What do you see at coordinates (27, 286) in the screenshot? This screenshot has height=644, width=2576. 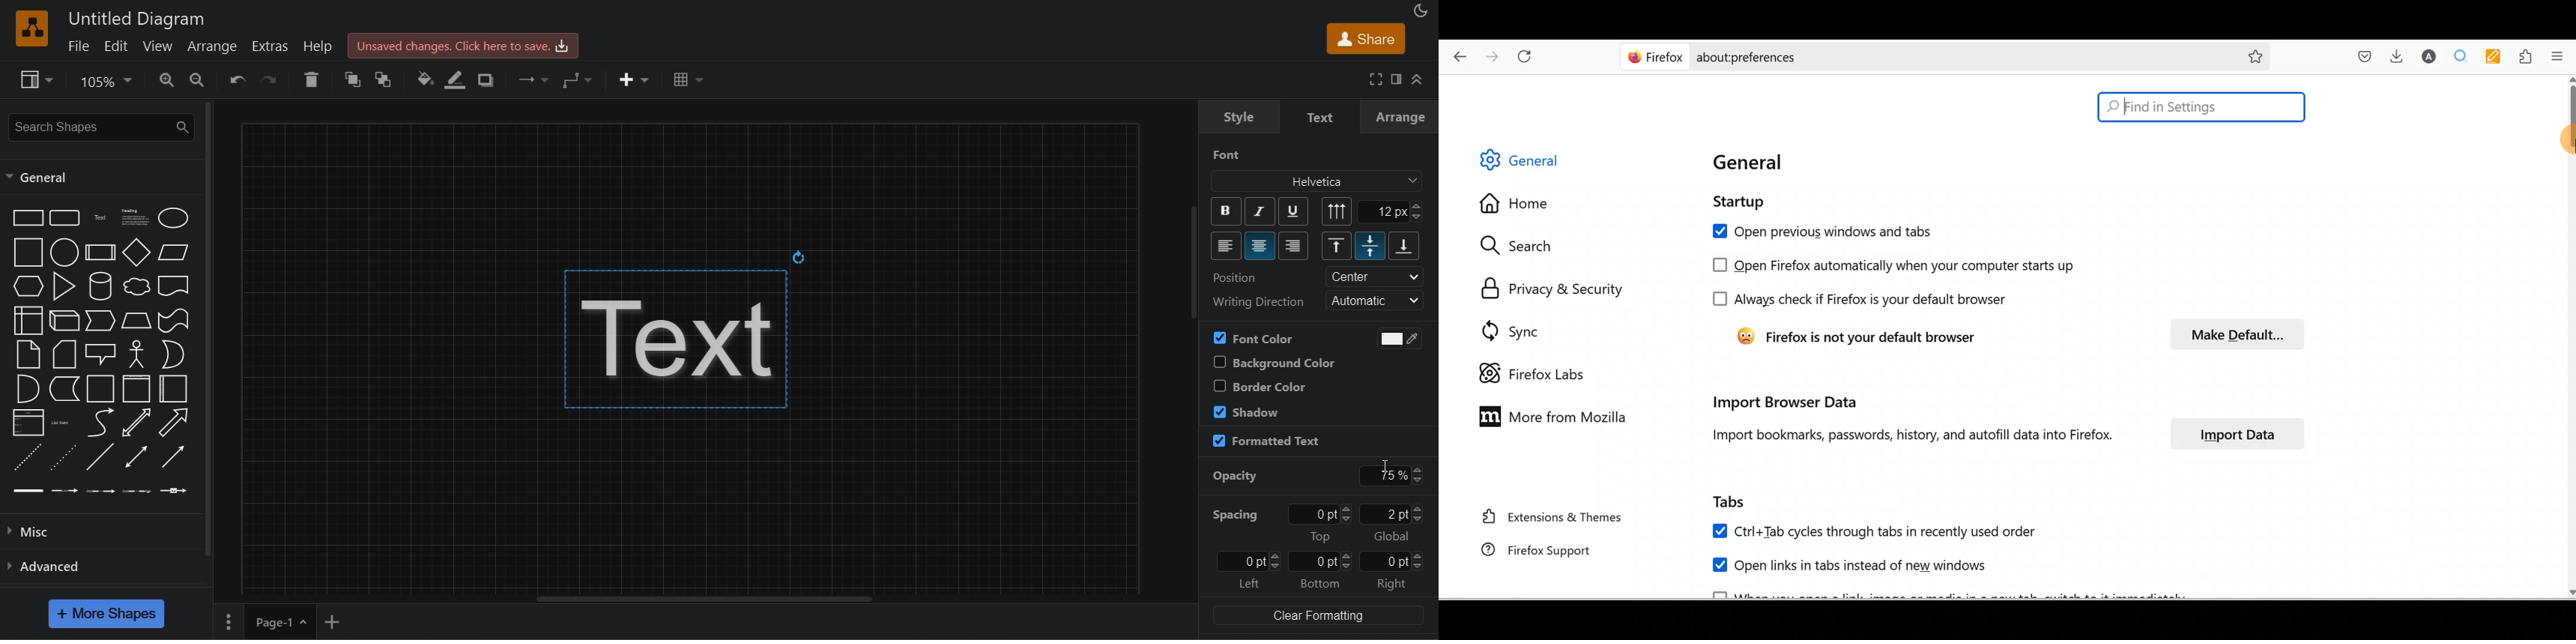 I see `hexagon` at bounding box center [27, 286].